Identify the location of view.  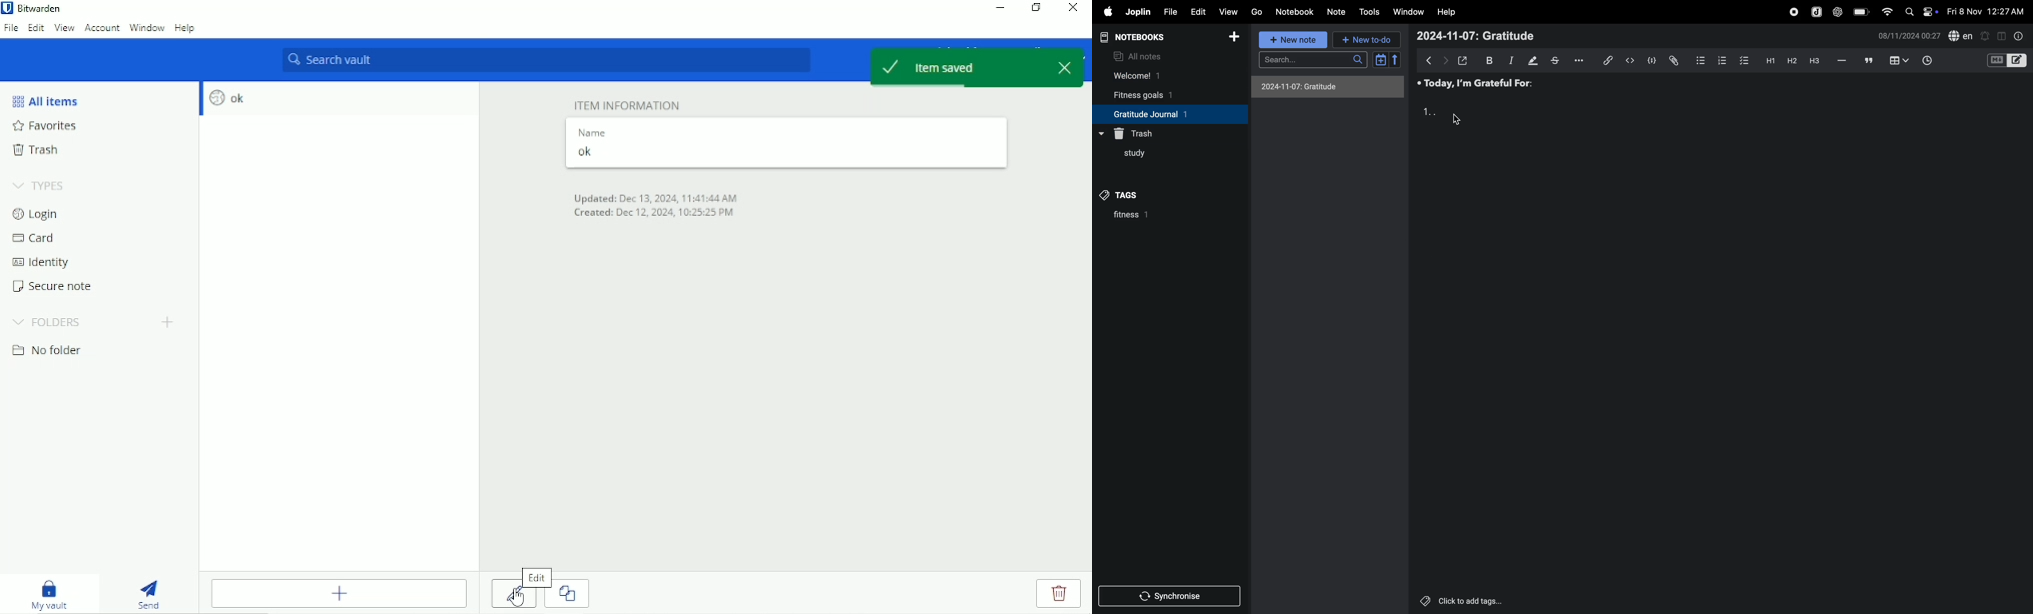
(1226, 12).